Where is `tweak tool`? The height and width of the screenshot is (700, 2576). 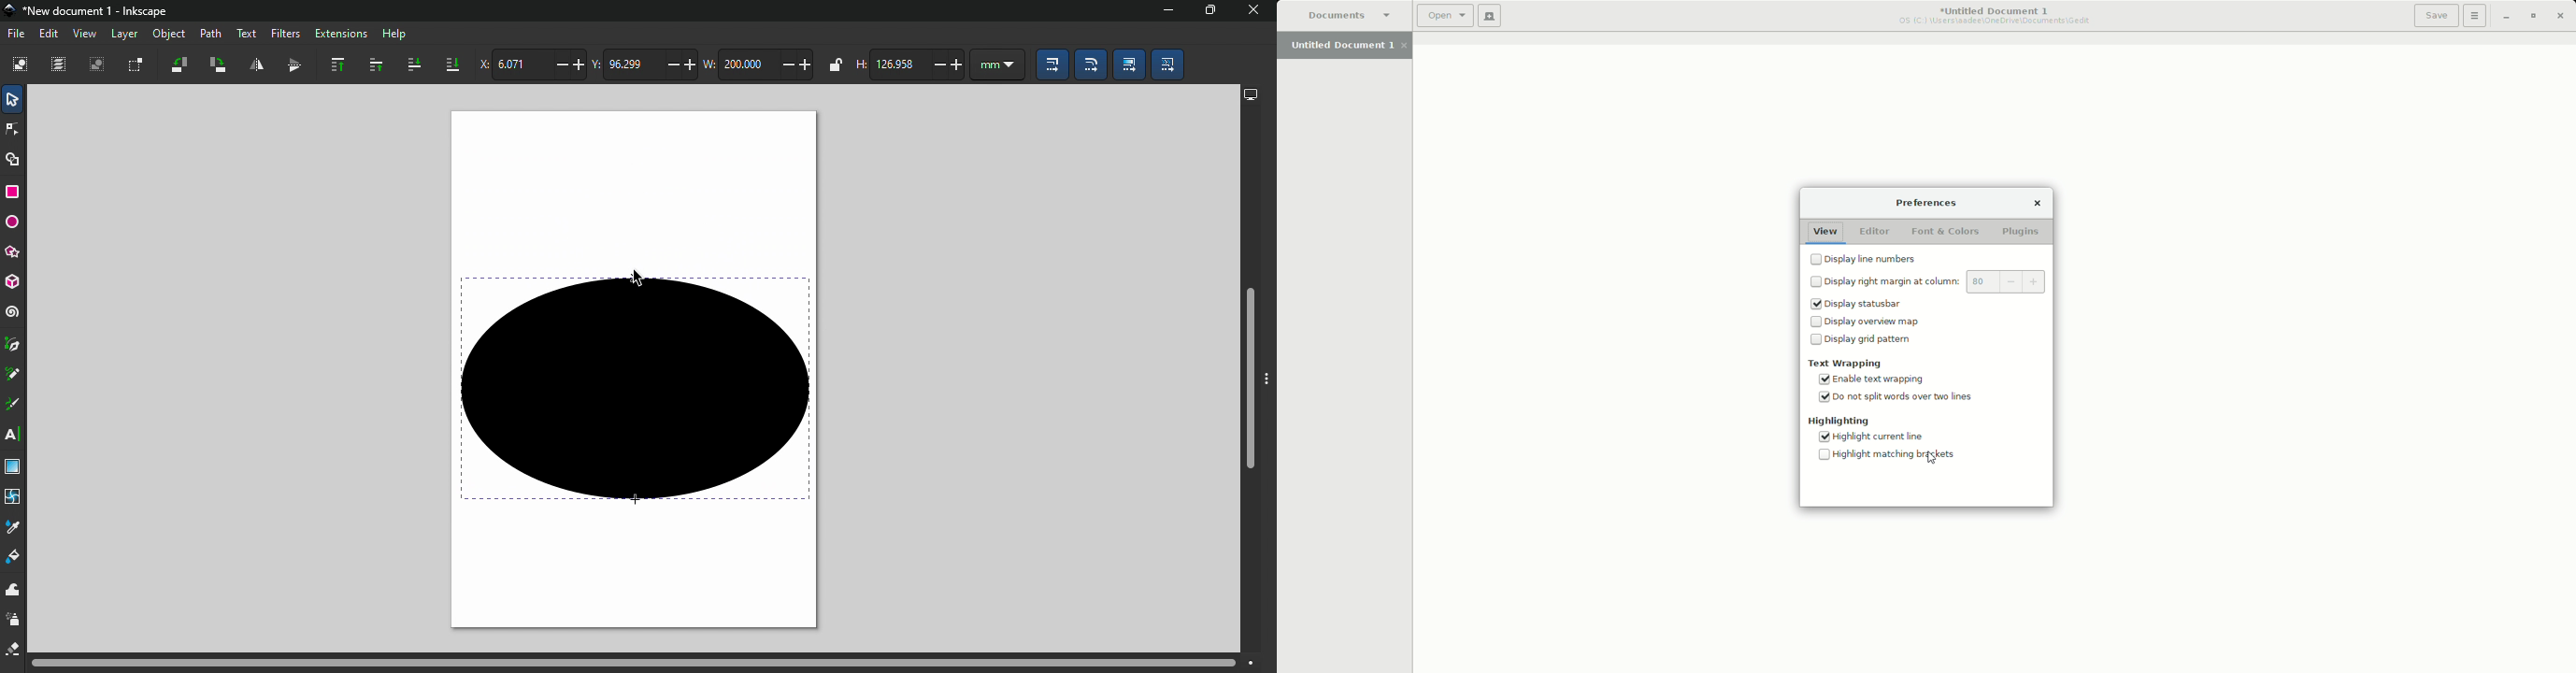 tweak tool is located at coordinates (15, 586).